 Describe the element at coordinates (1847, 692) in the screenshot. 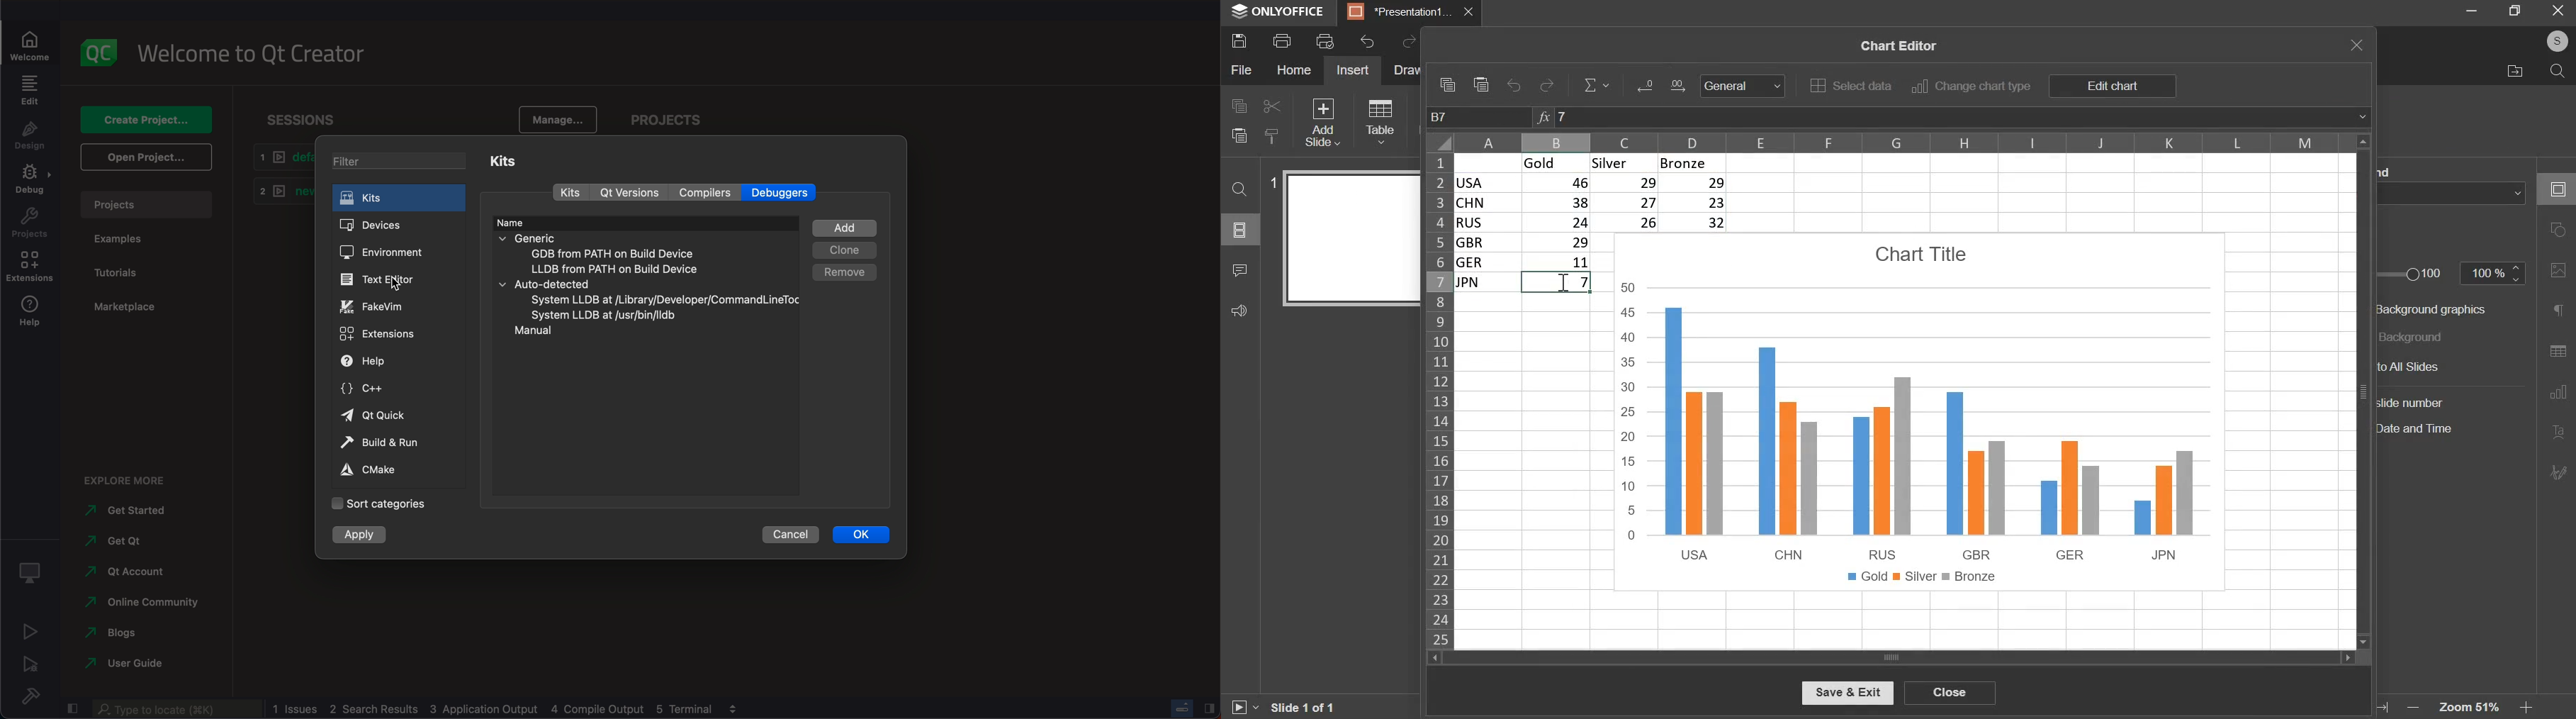

I see `save & exit` at that location.